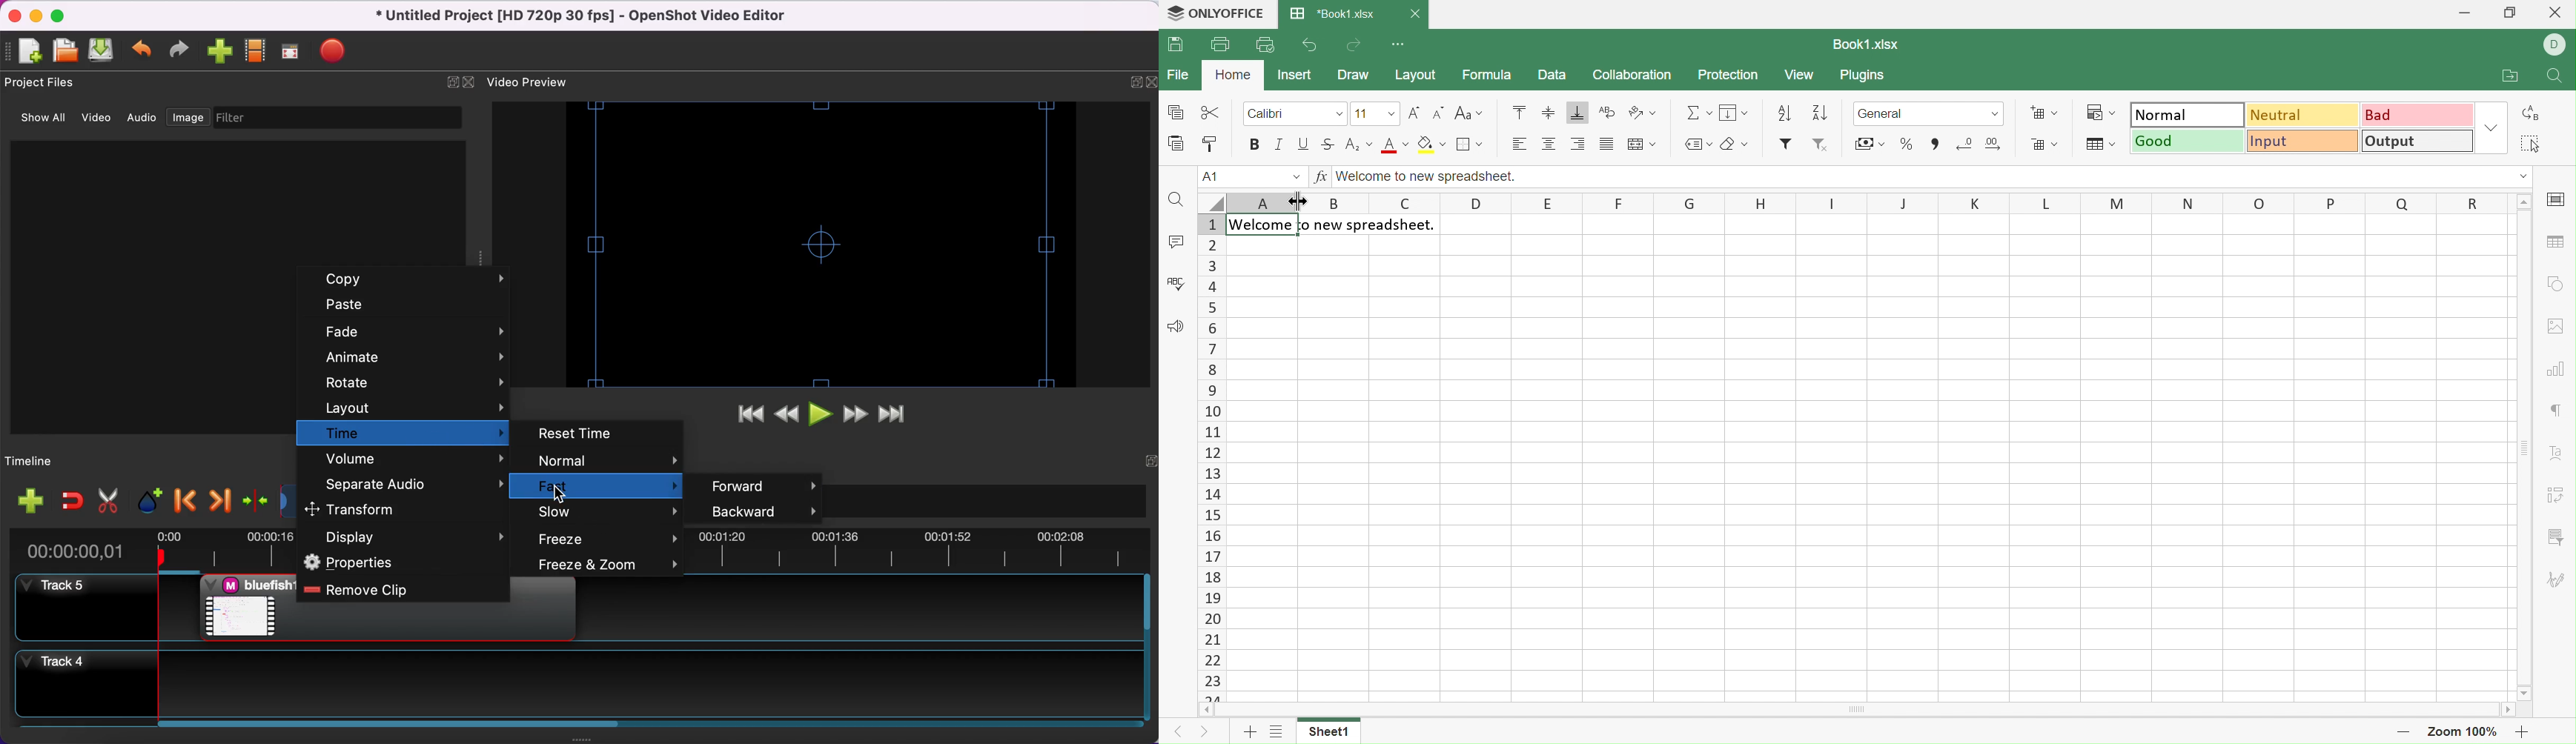  What do you see at coordinates (64, 15) in the screenshot?
I see `maximize` at bounding box center [64, 15].